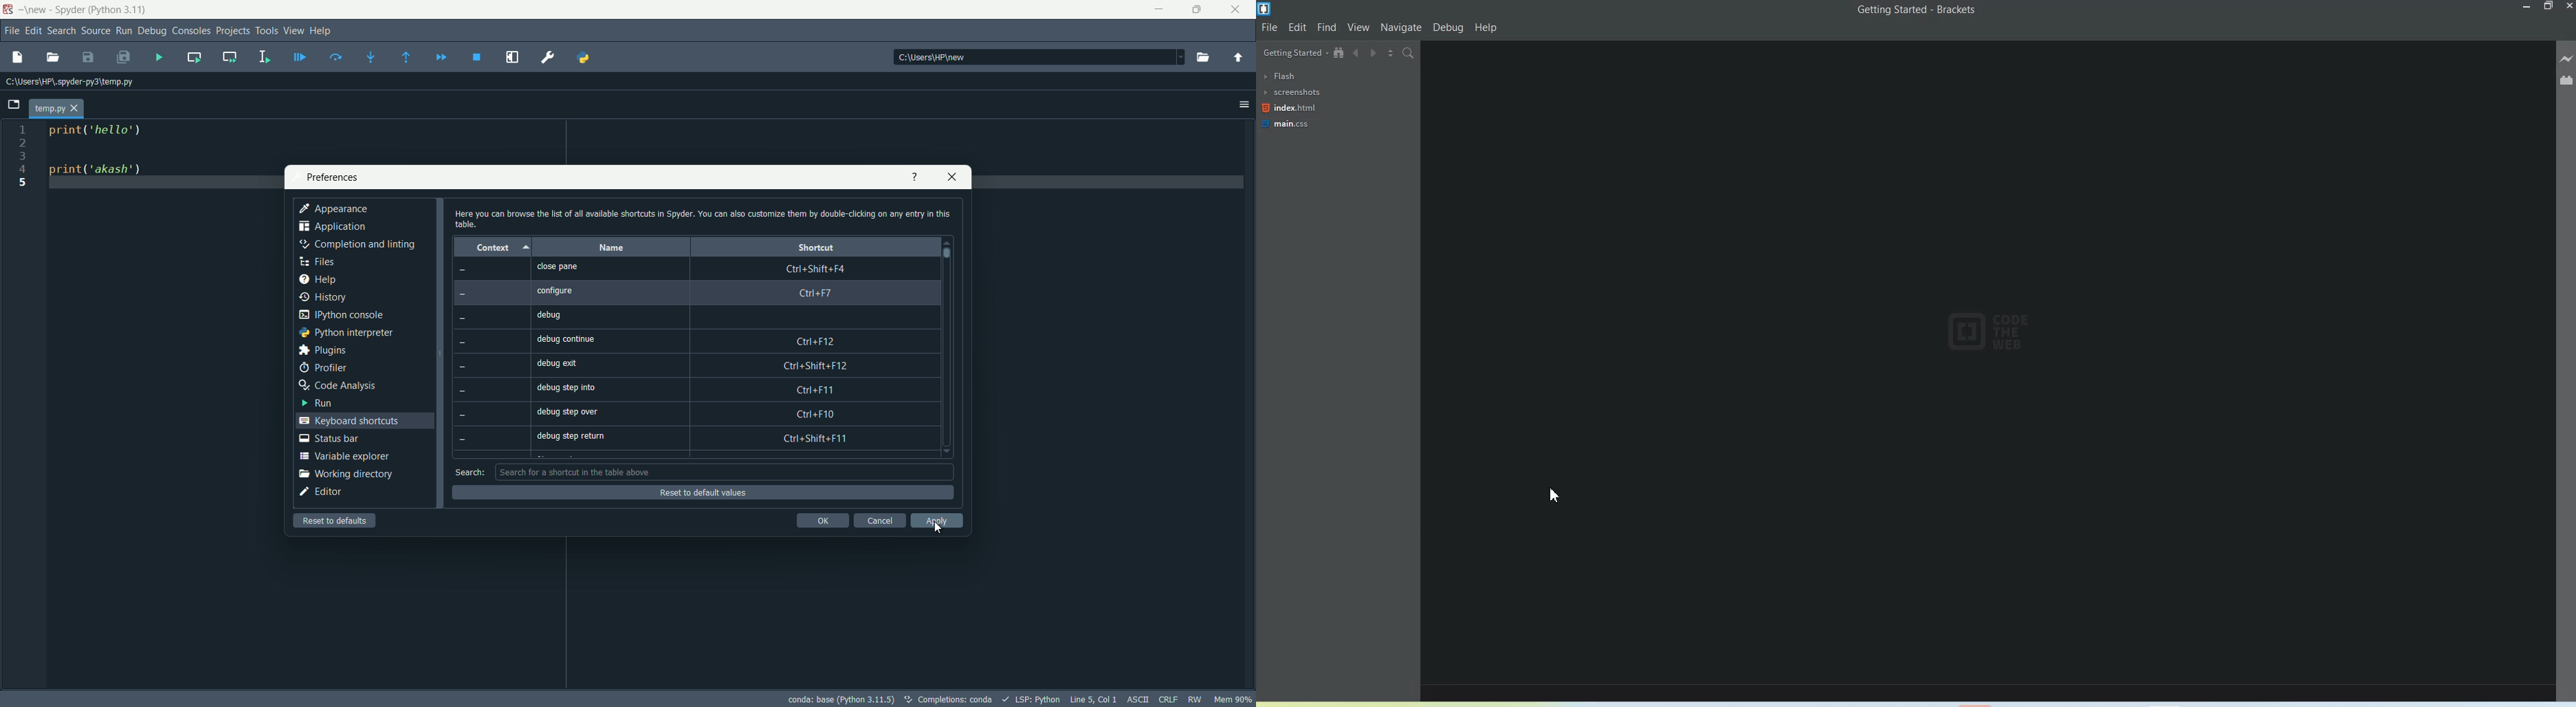  Describe the element at coordinates (1373, 53) in the screenshot. I see `Navigate Forward ` at that location.